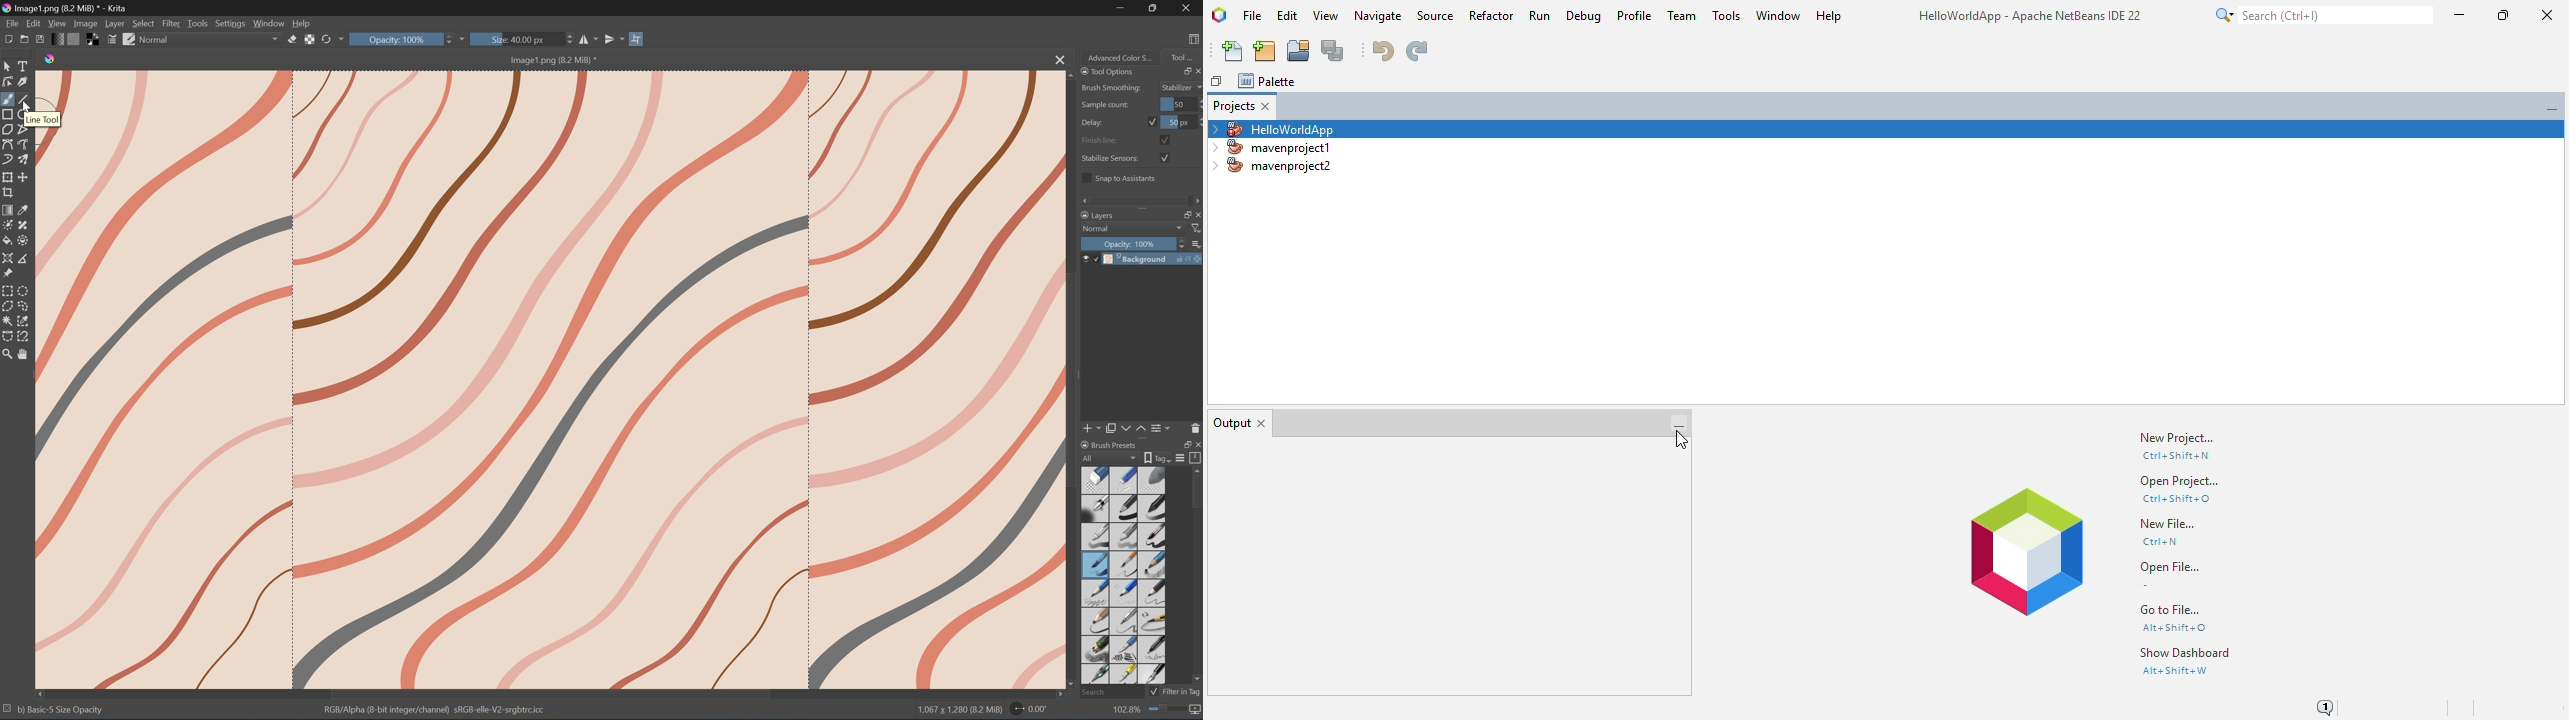 This screenshot has height=728, width=2576. What do you see at coordinates (402, 39) in the screenshot?
I see `Opacity: 100%` at bounding box center [402, 39].